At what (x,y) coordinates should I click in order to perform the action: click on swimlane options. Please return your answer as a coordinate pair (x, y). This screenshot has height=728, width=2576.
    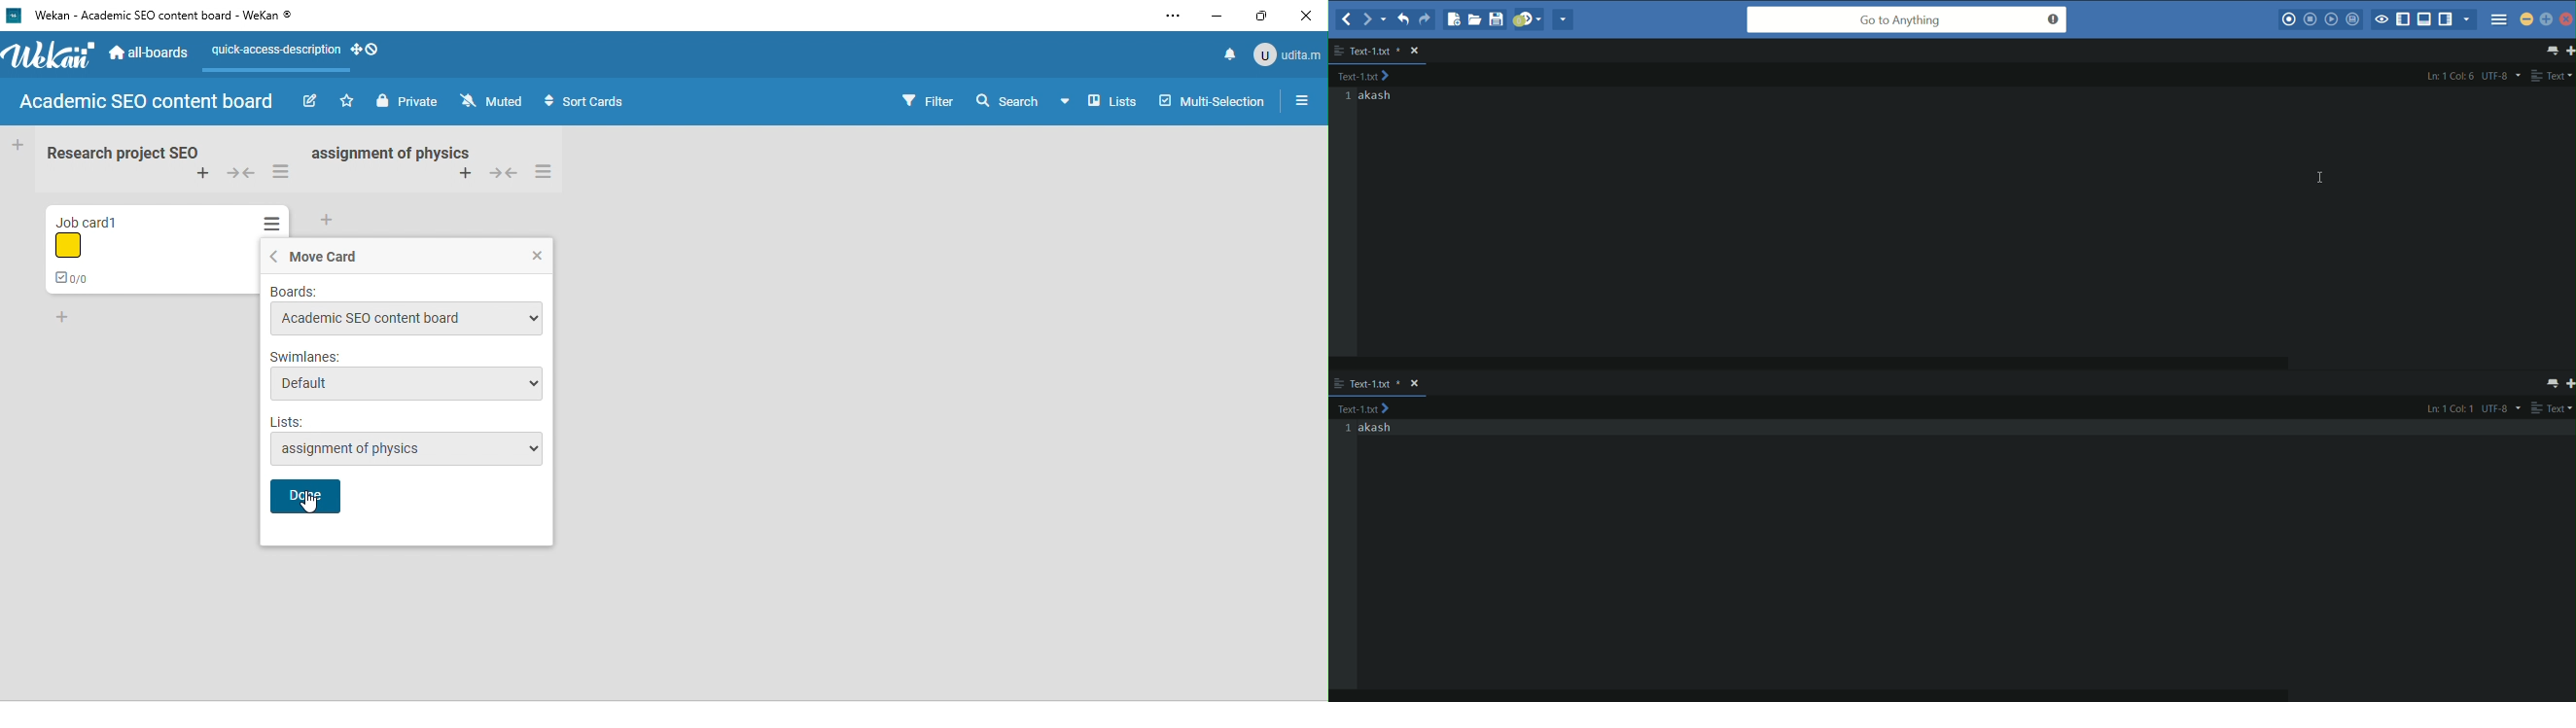
    Looking at the image, I should click on (405, 383).